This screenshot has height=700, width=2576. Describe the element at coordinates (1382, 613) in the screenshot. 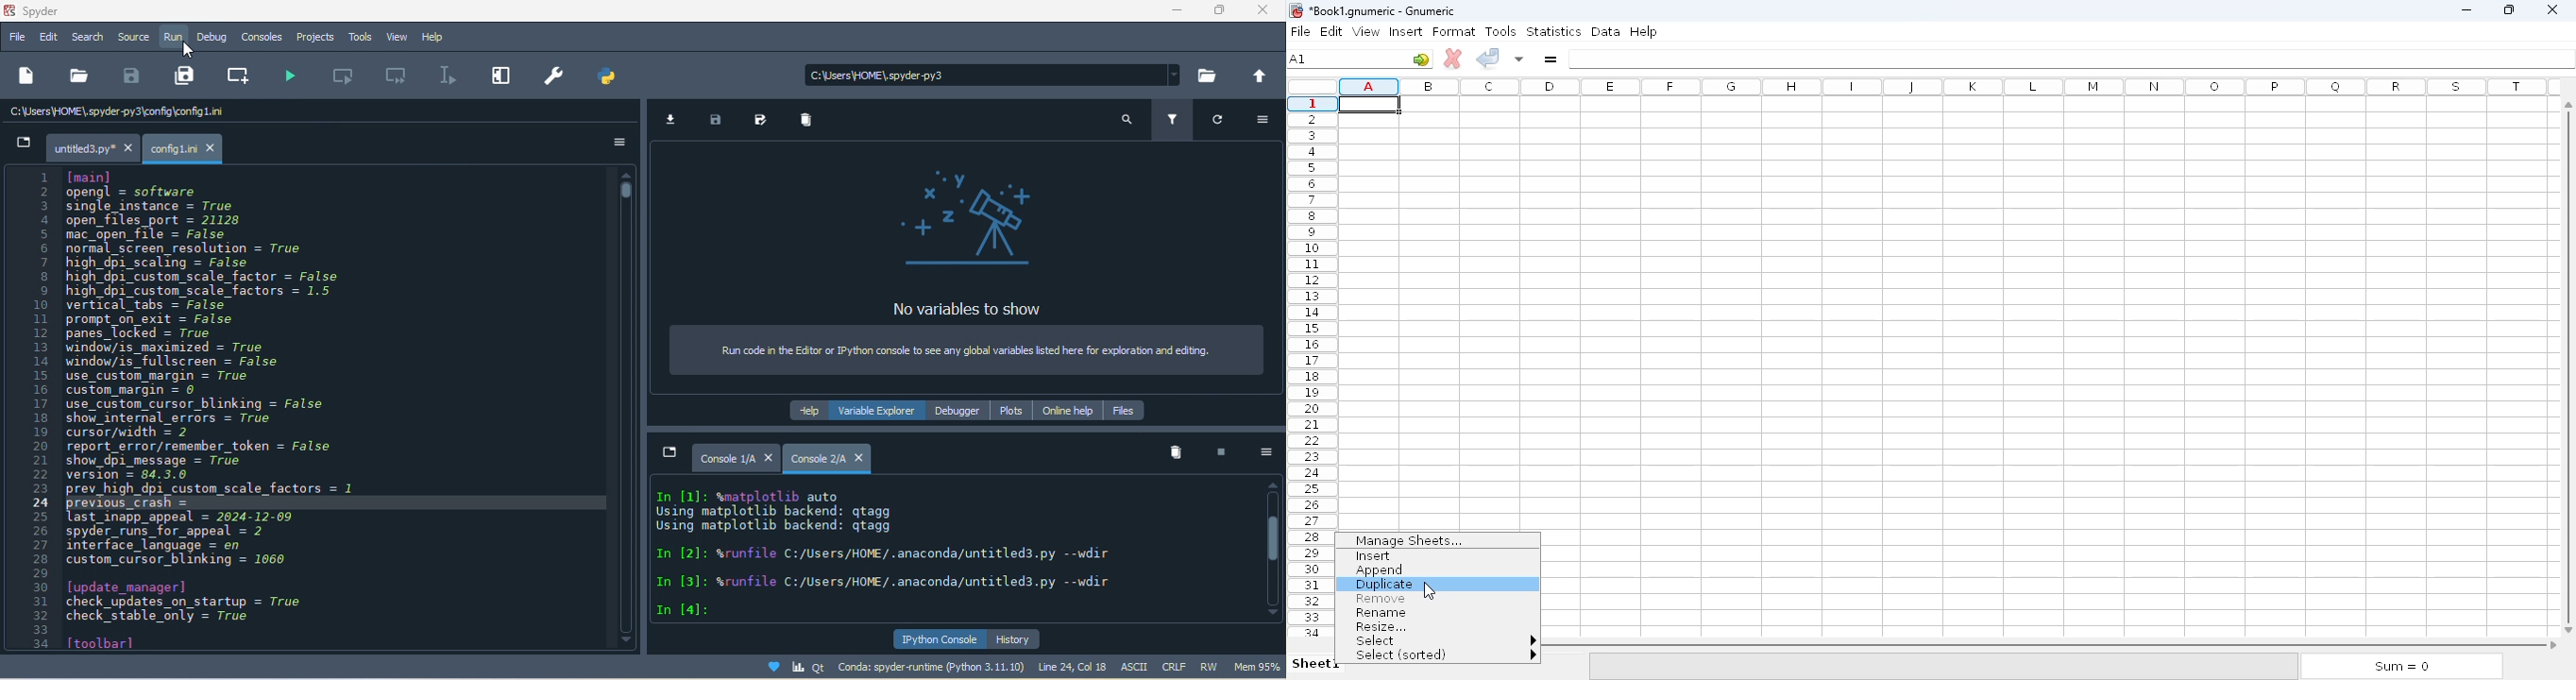

I see `rename` at that location.